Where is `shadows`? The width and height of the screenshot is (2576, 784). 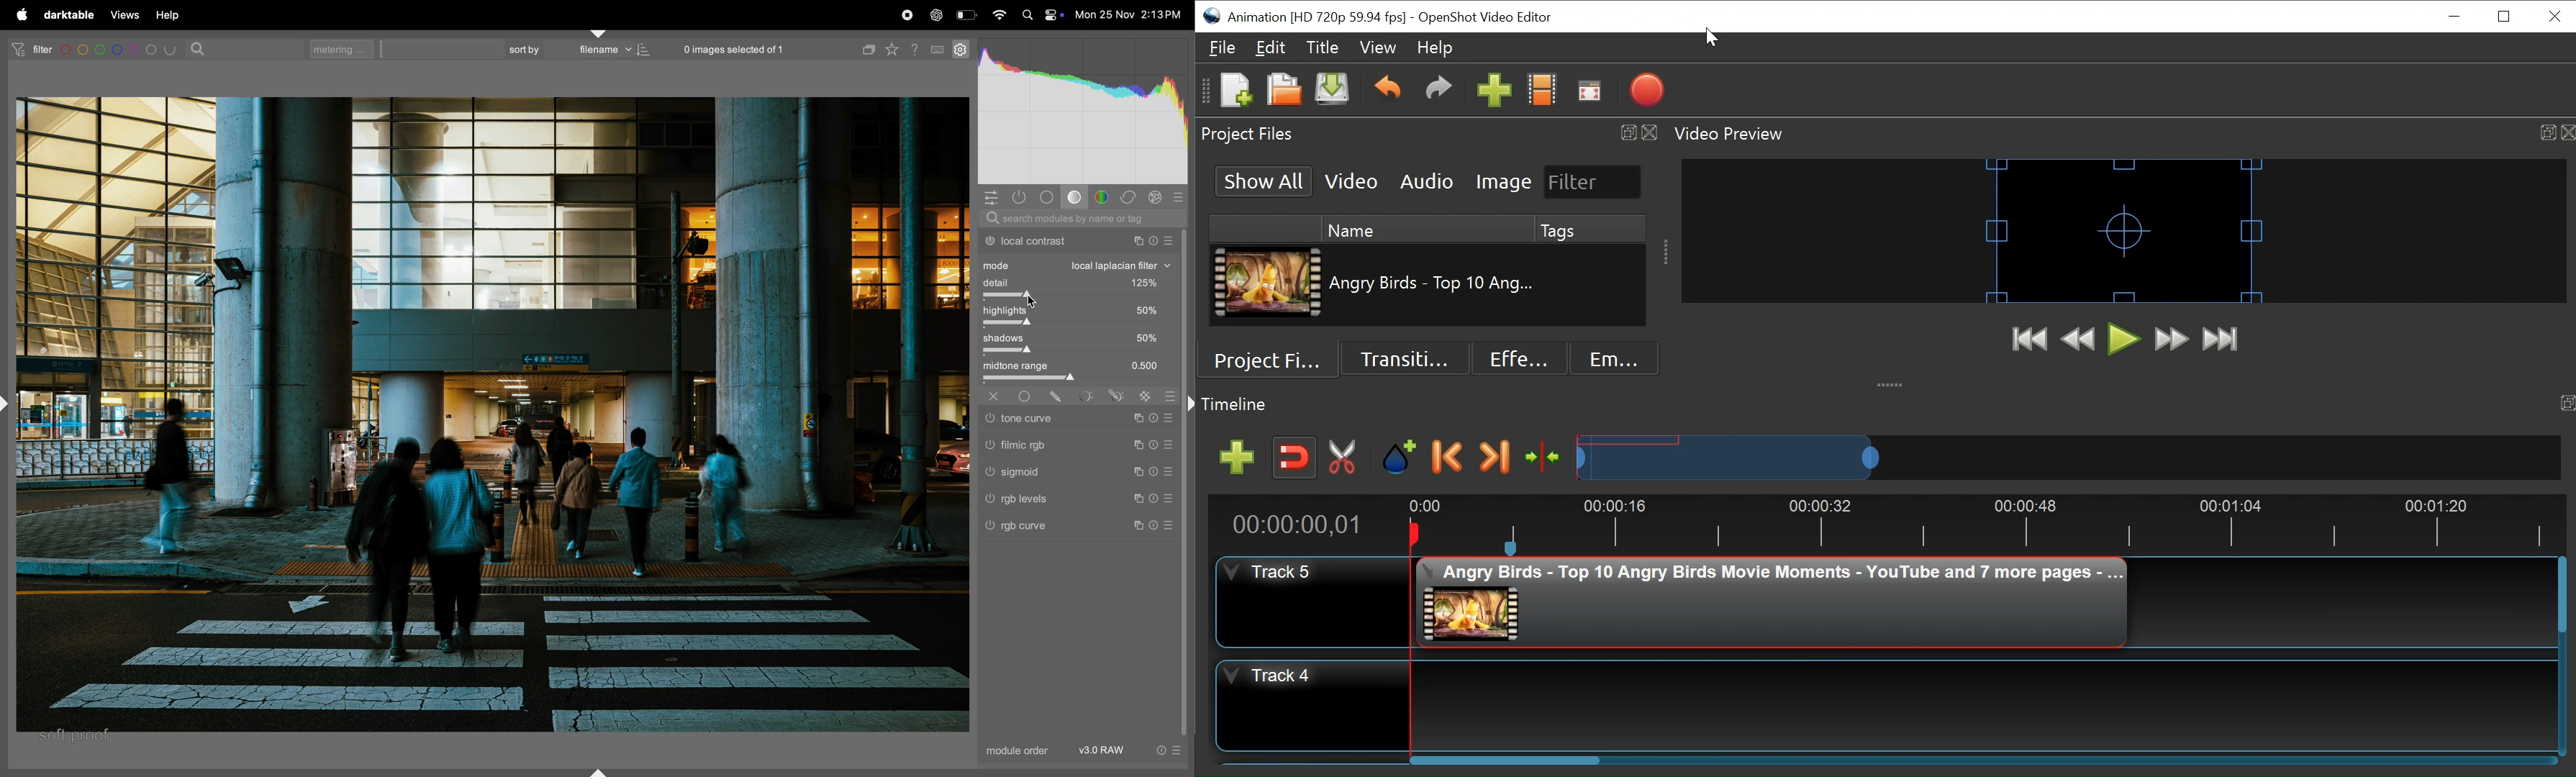 shadows is located at coordinates (1076, 339).